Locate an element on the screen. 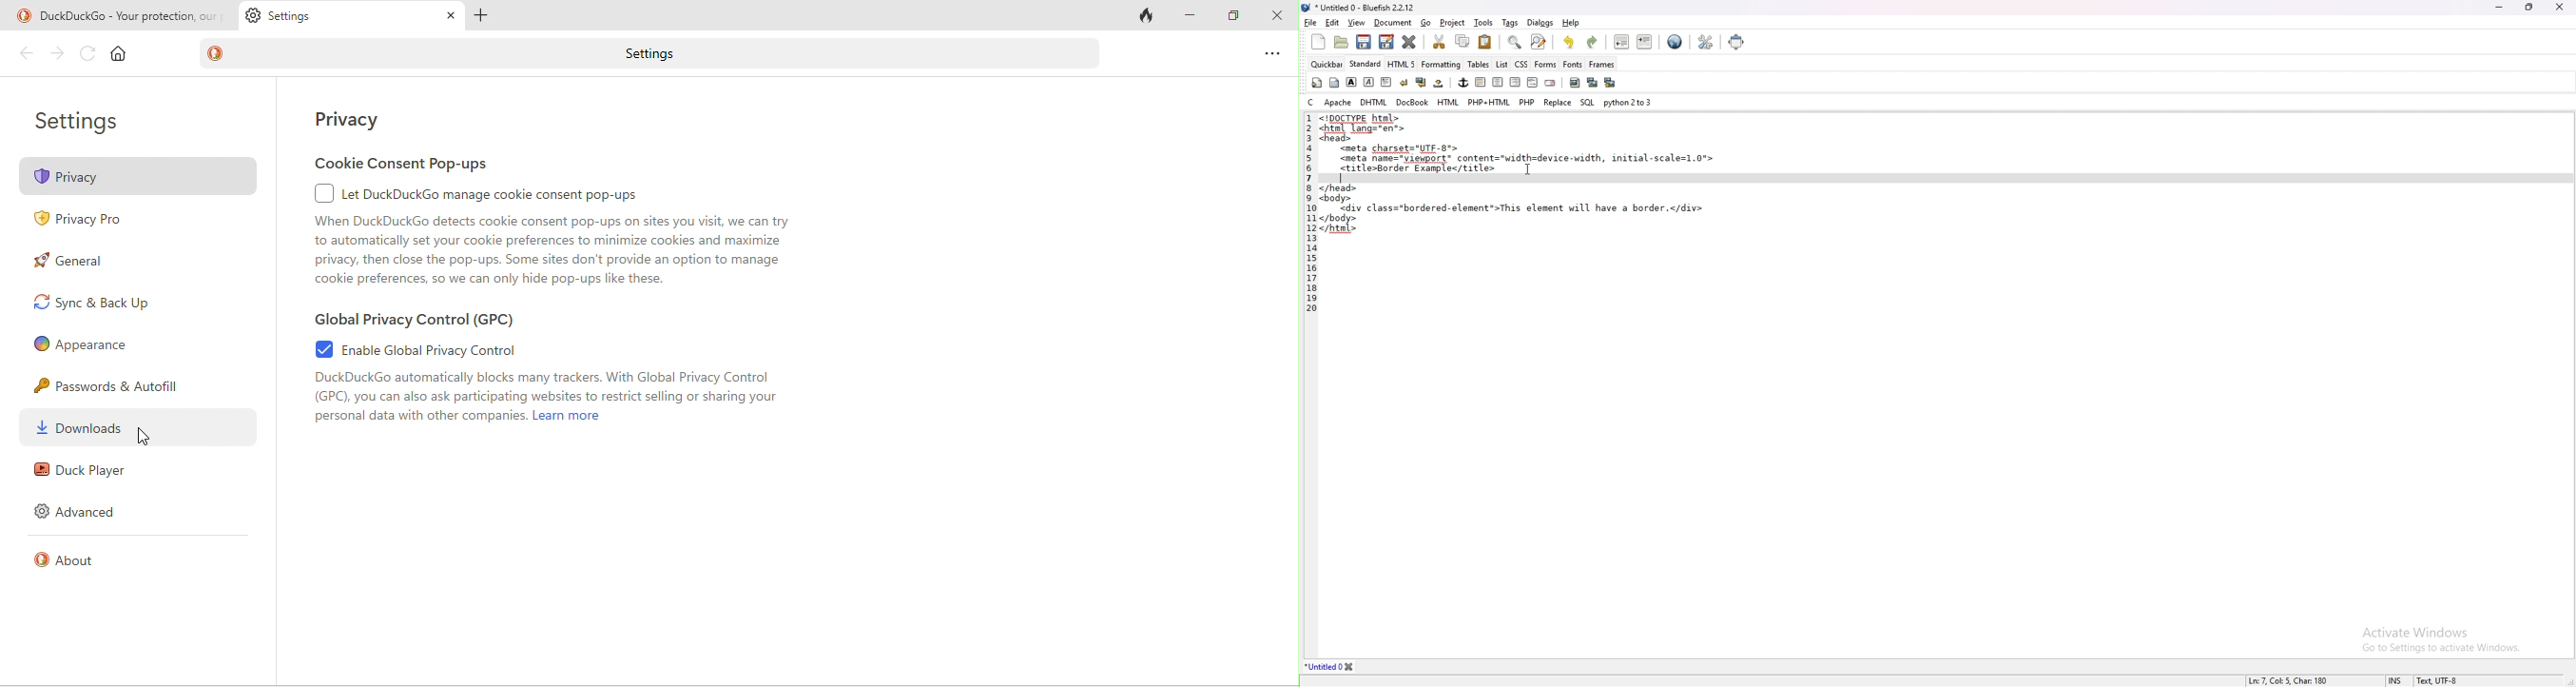  settings is located at coordinates (654, 52).